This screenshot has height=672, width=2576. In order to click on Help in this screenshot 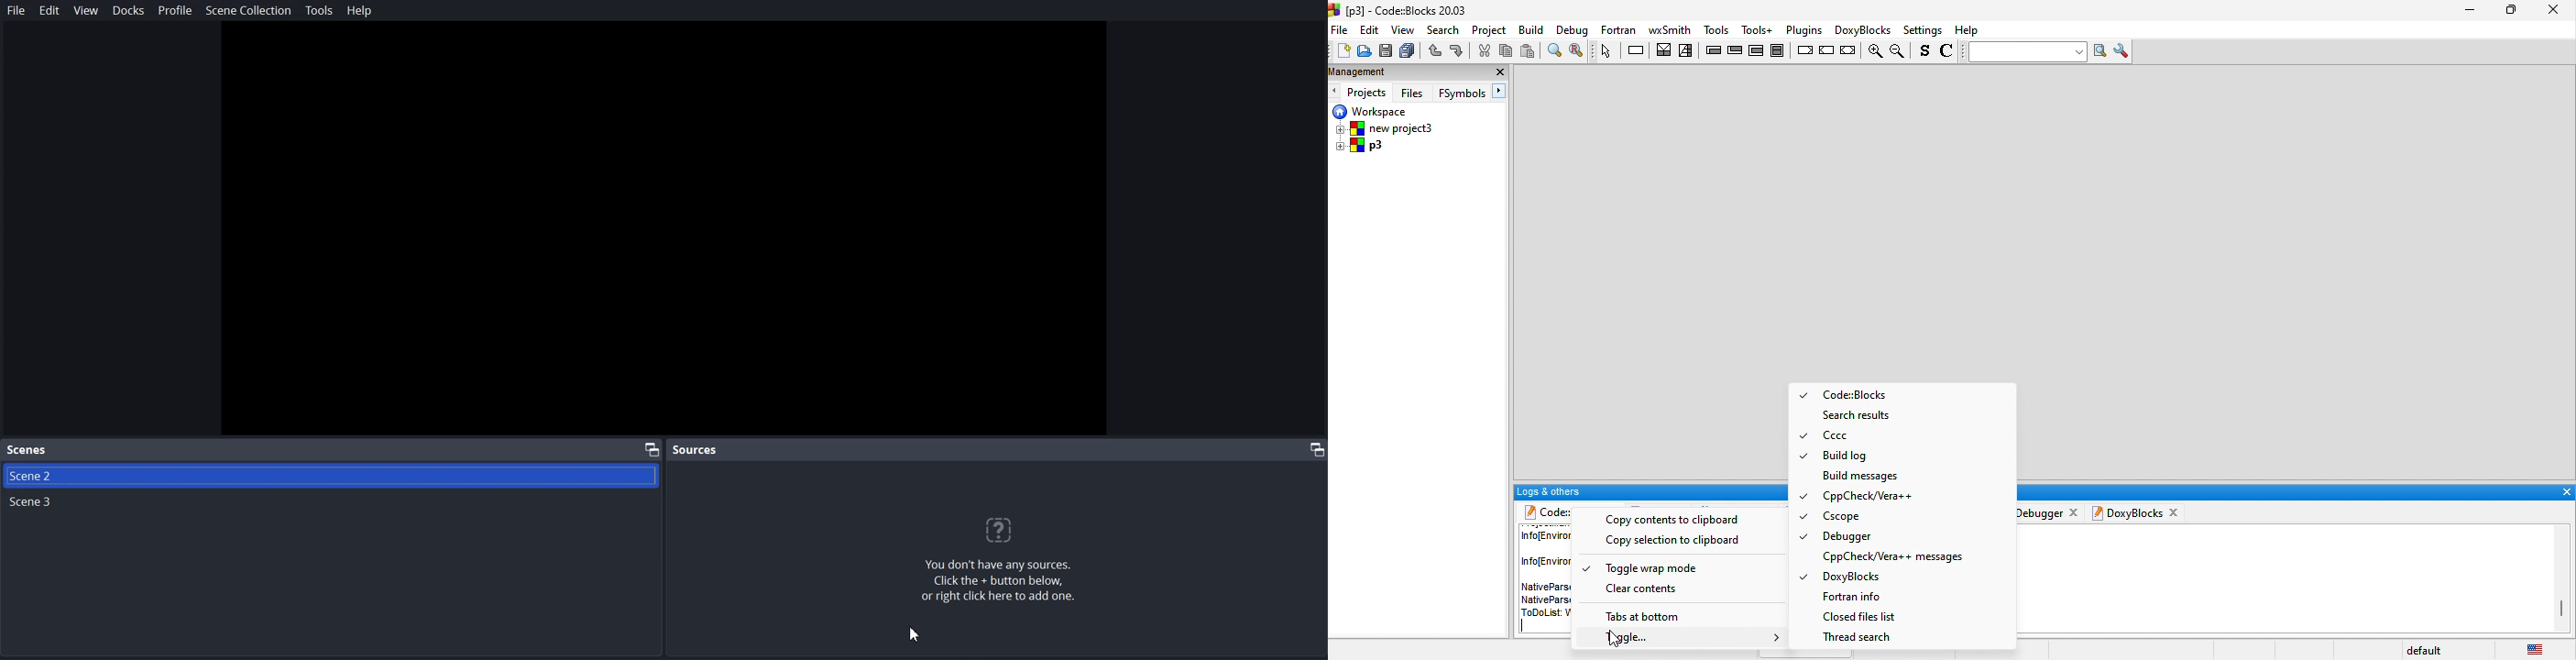, I will do `click(358, 10)`.